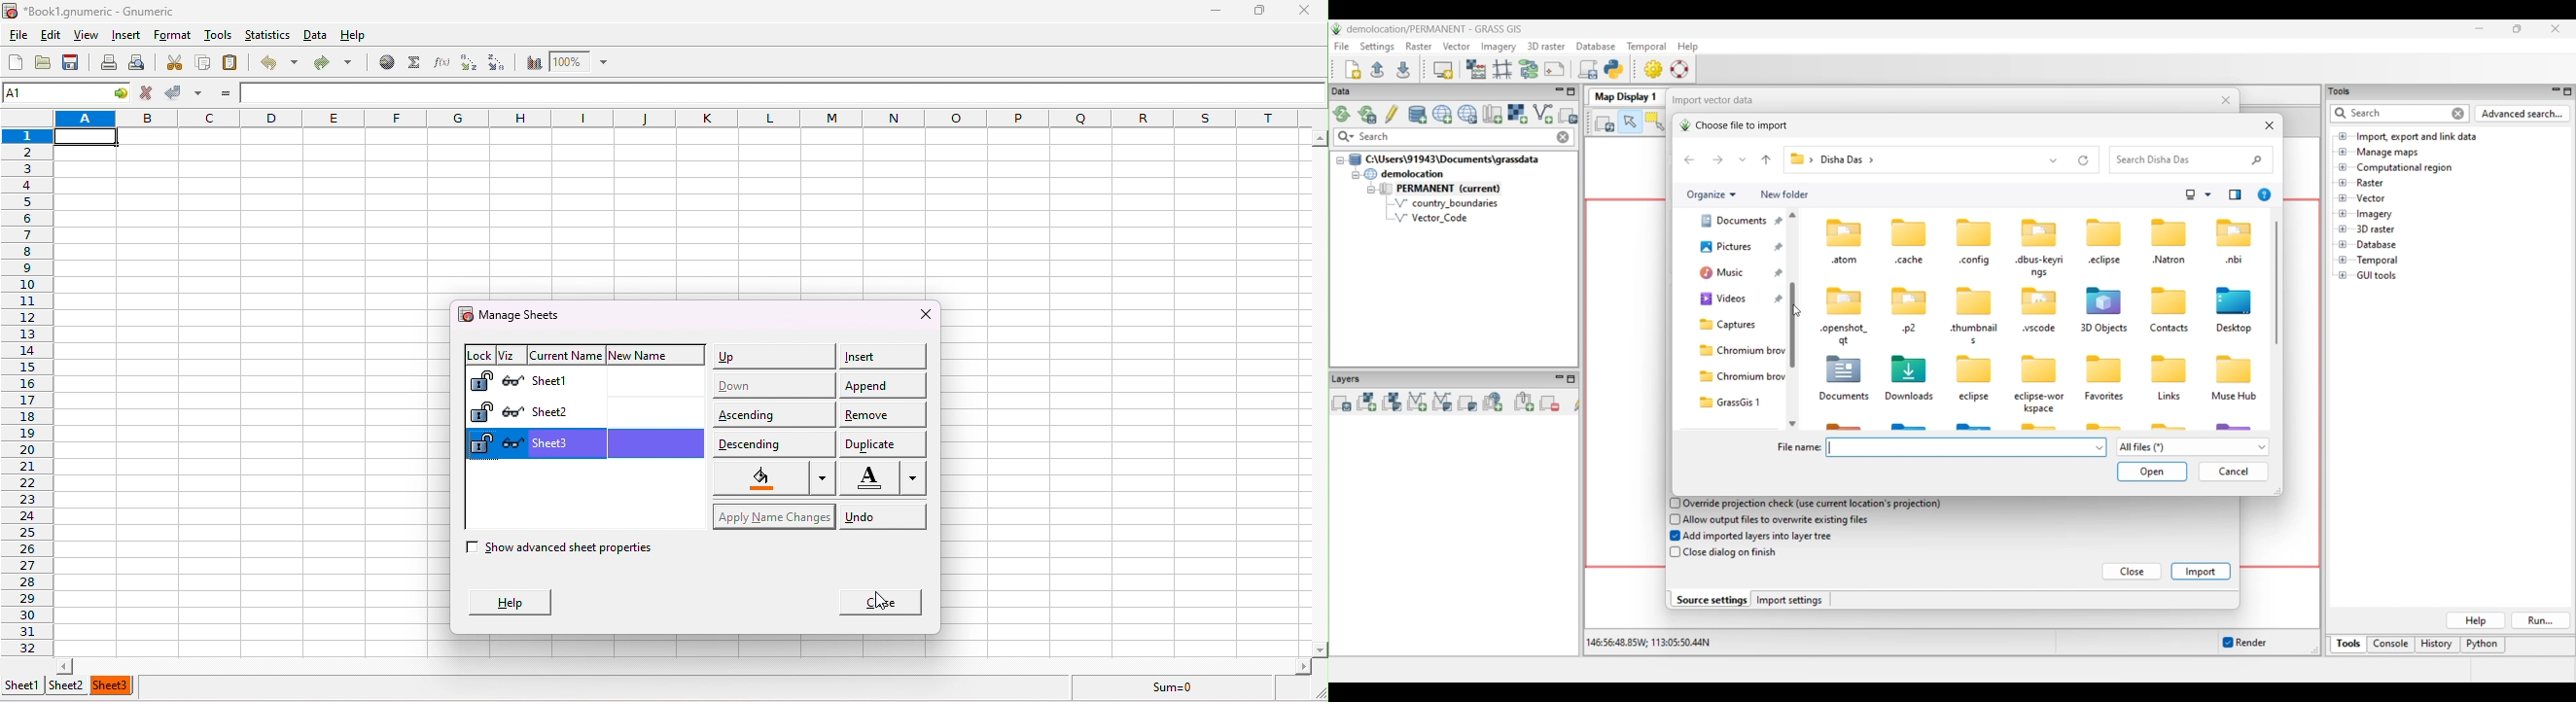  What do you see at coordinates (882, 442) in the screenshot?
I see `duplicate` at bounding box center [882, 442].